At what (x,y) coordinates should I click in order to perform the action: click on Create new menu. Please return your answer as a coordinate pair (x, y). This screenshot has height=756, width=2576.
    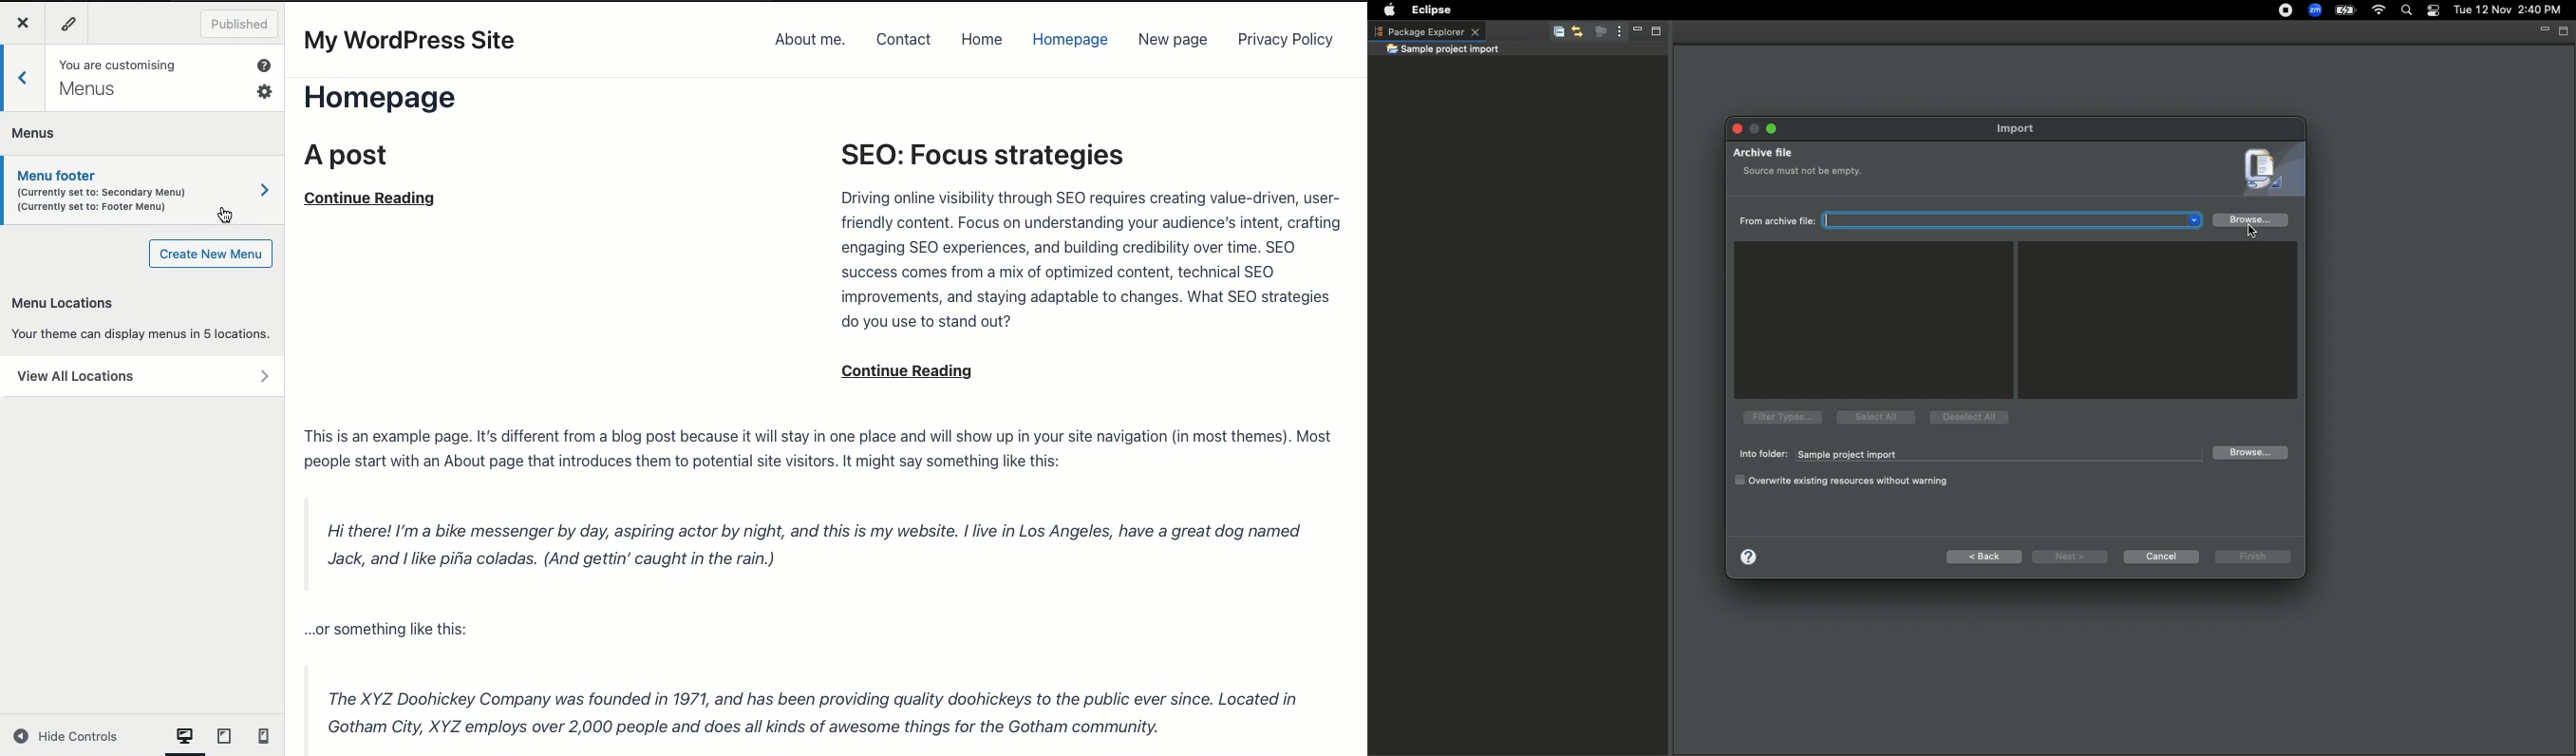
    Looking at the image, I should click on (210, 253).